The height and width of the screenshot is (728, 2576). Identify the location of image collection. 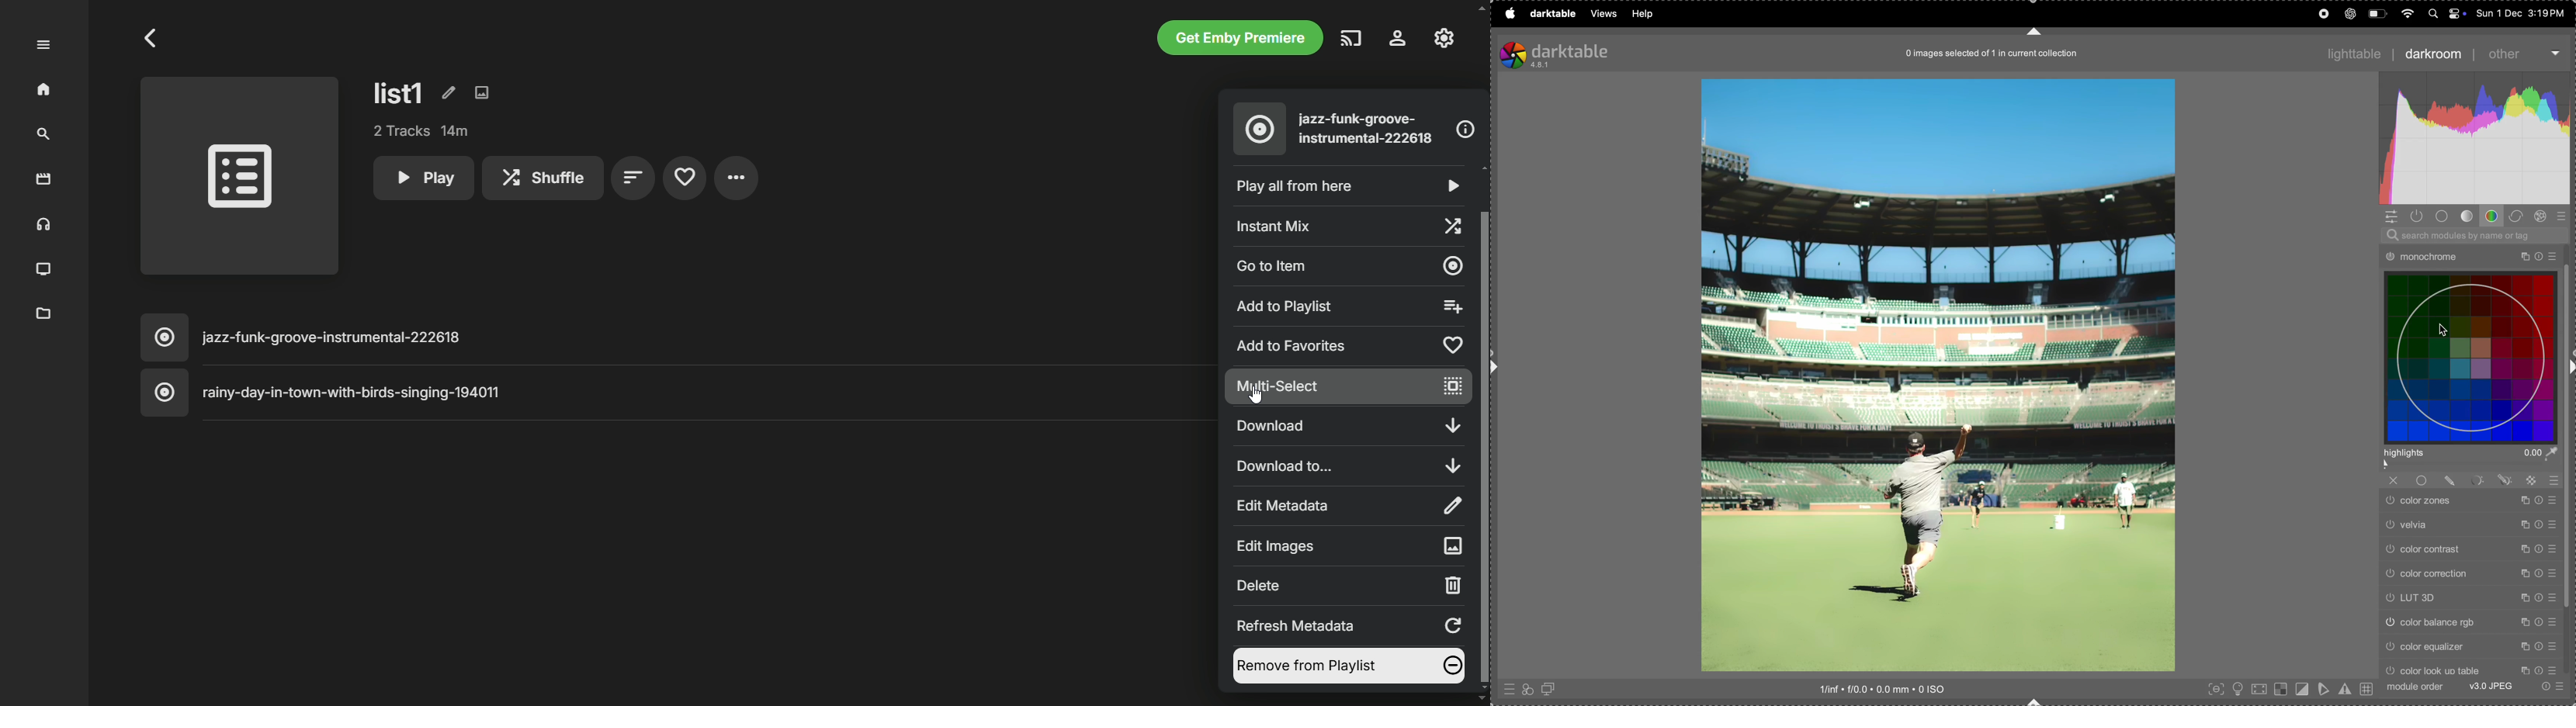
(1987, 56).